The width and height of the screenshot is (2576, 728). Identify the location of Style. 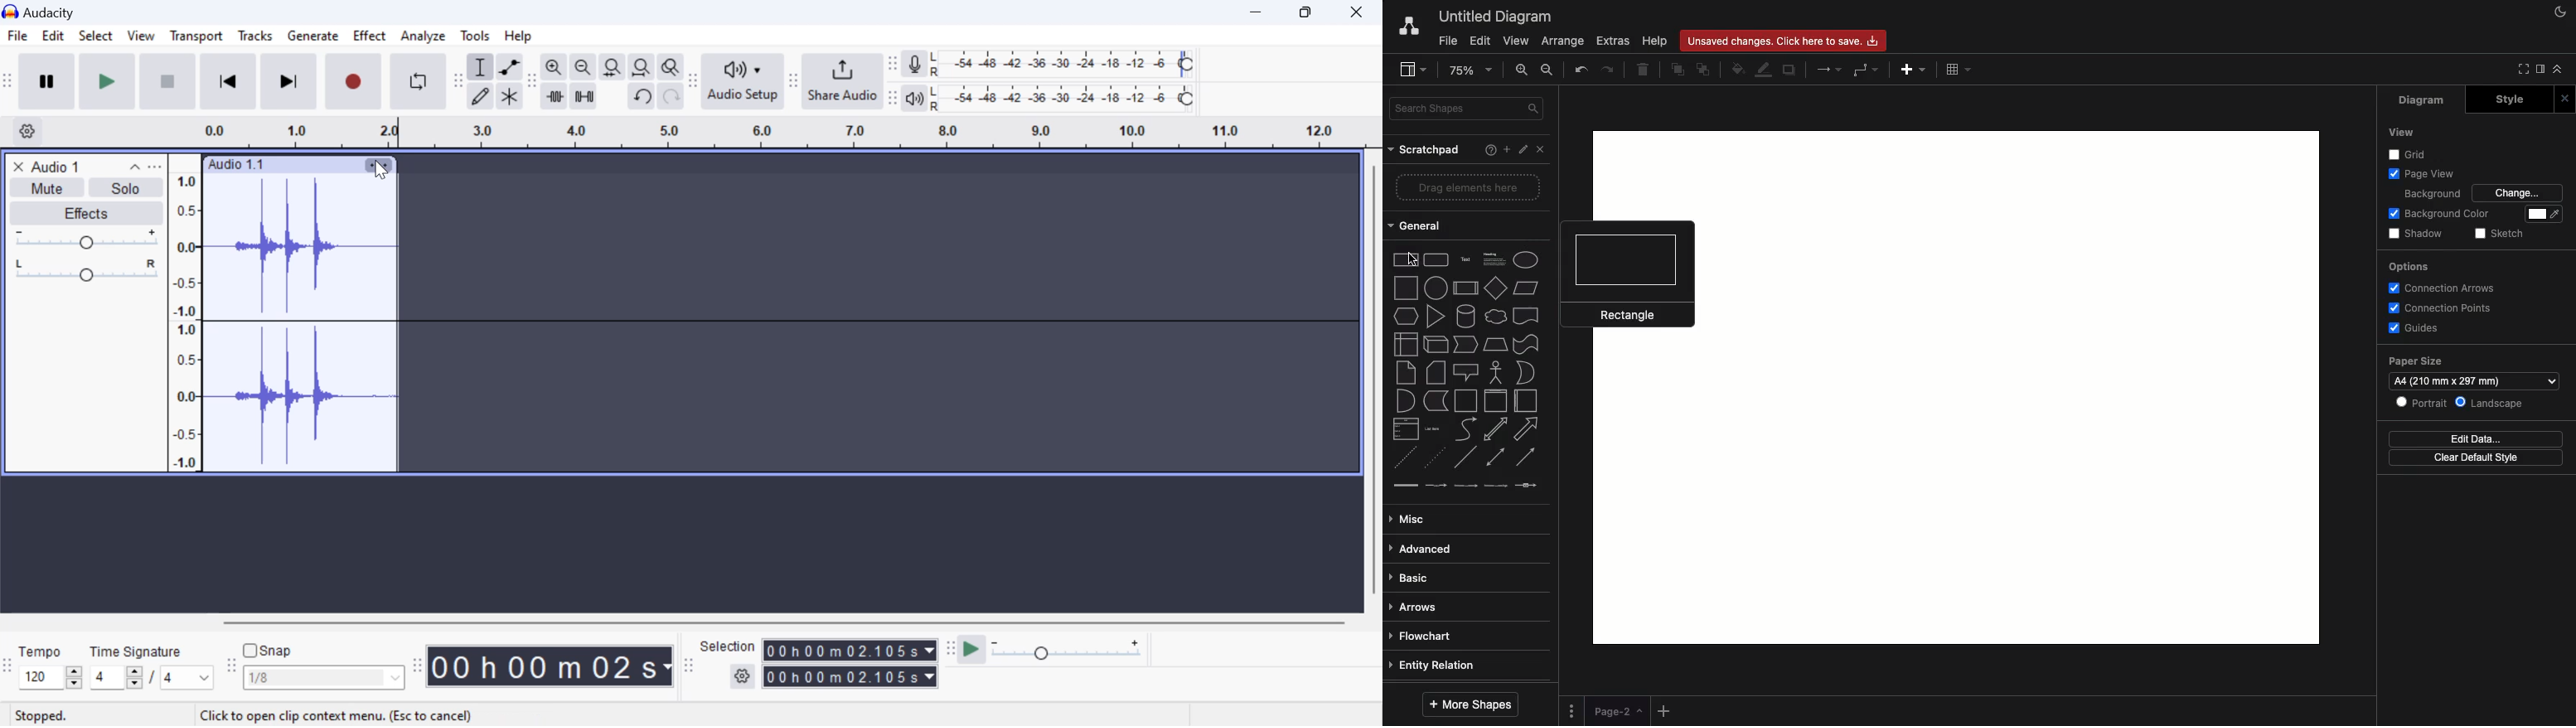
(2504, 99).